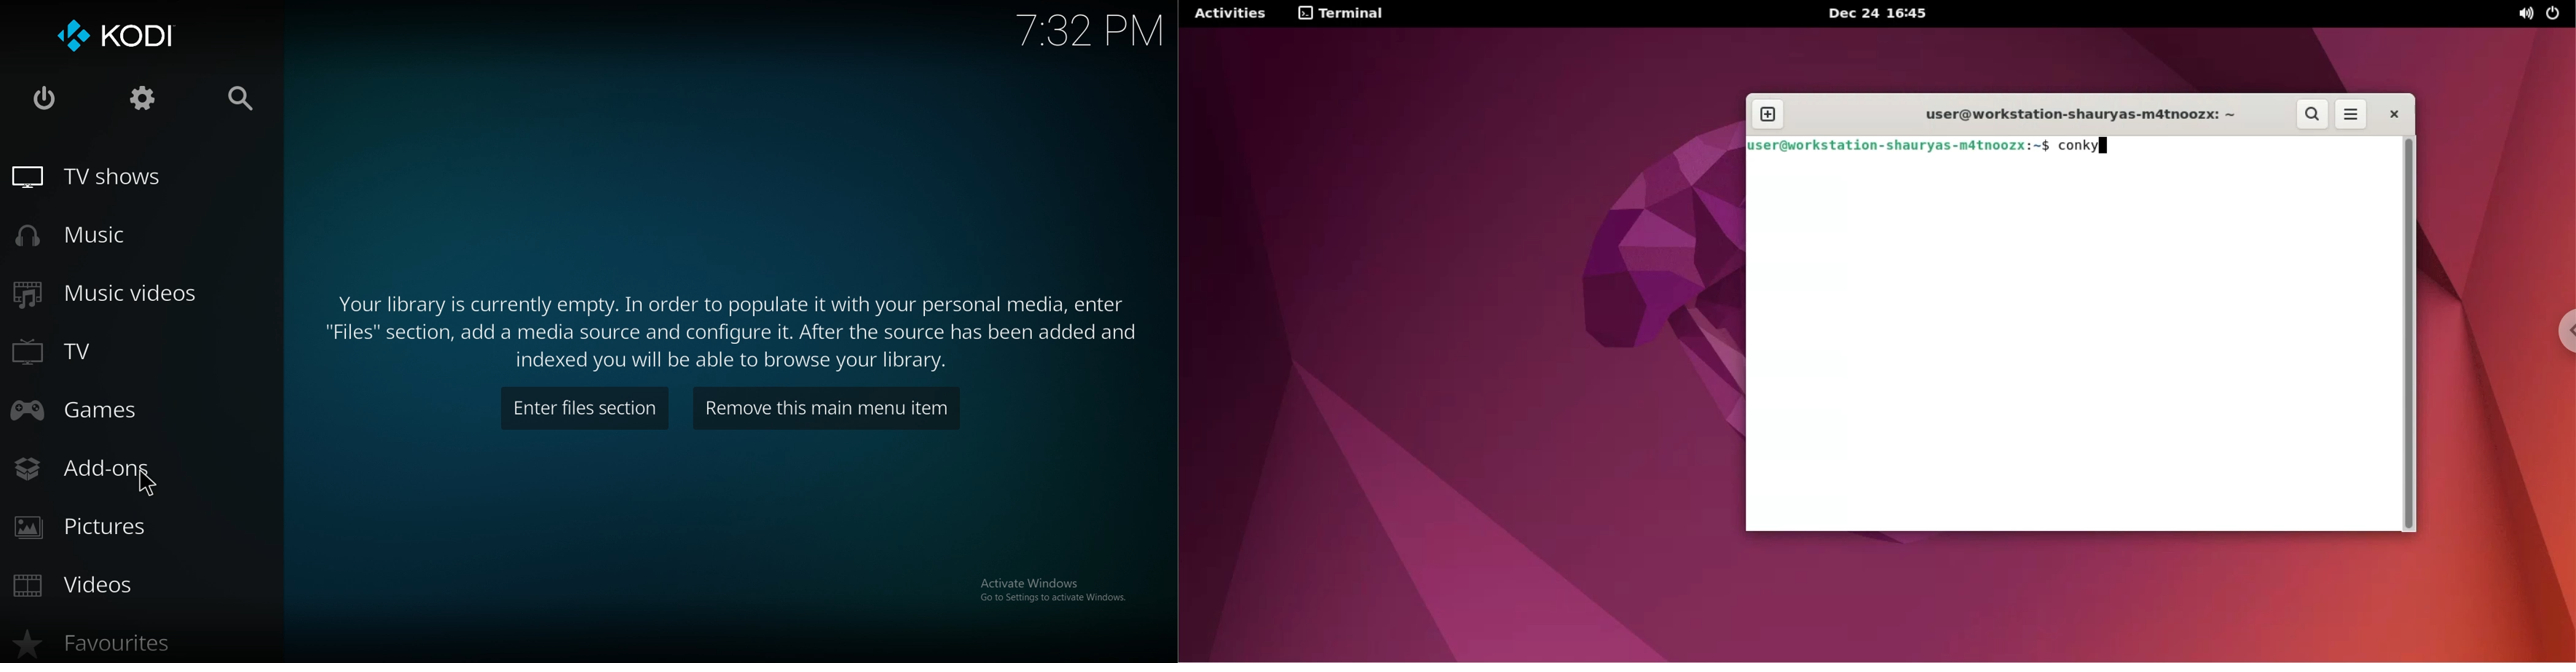 The image size is (2576, 672). Describe the element at coordinates (43, 96) in the screenshot. I see `close` at that location.